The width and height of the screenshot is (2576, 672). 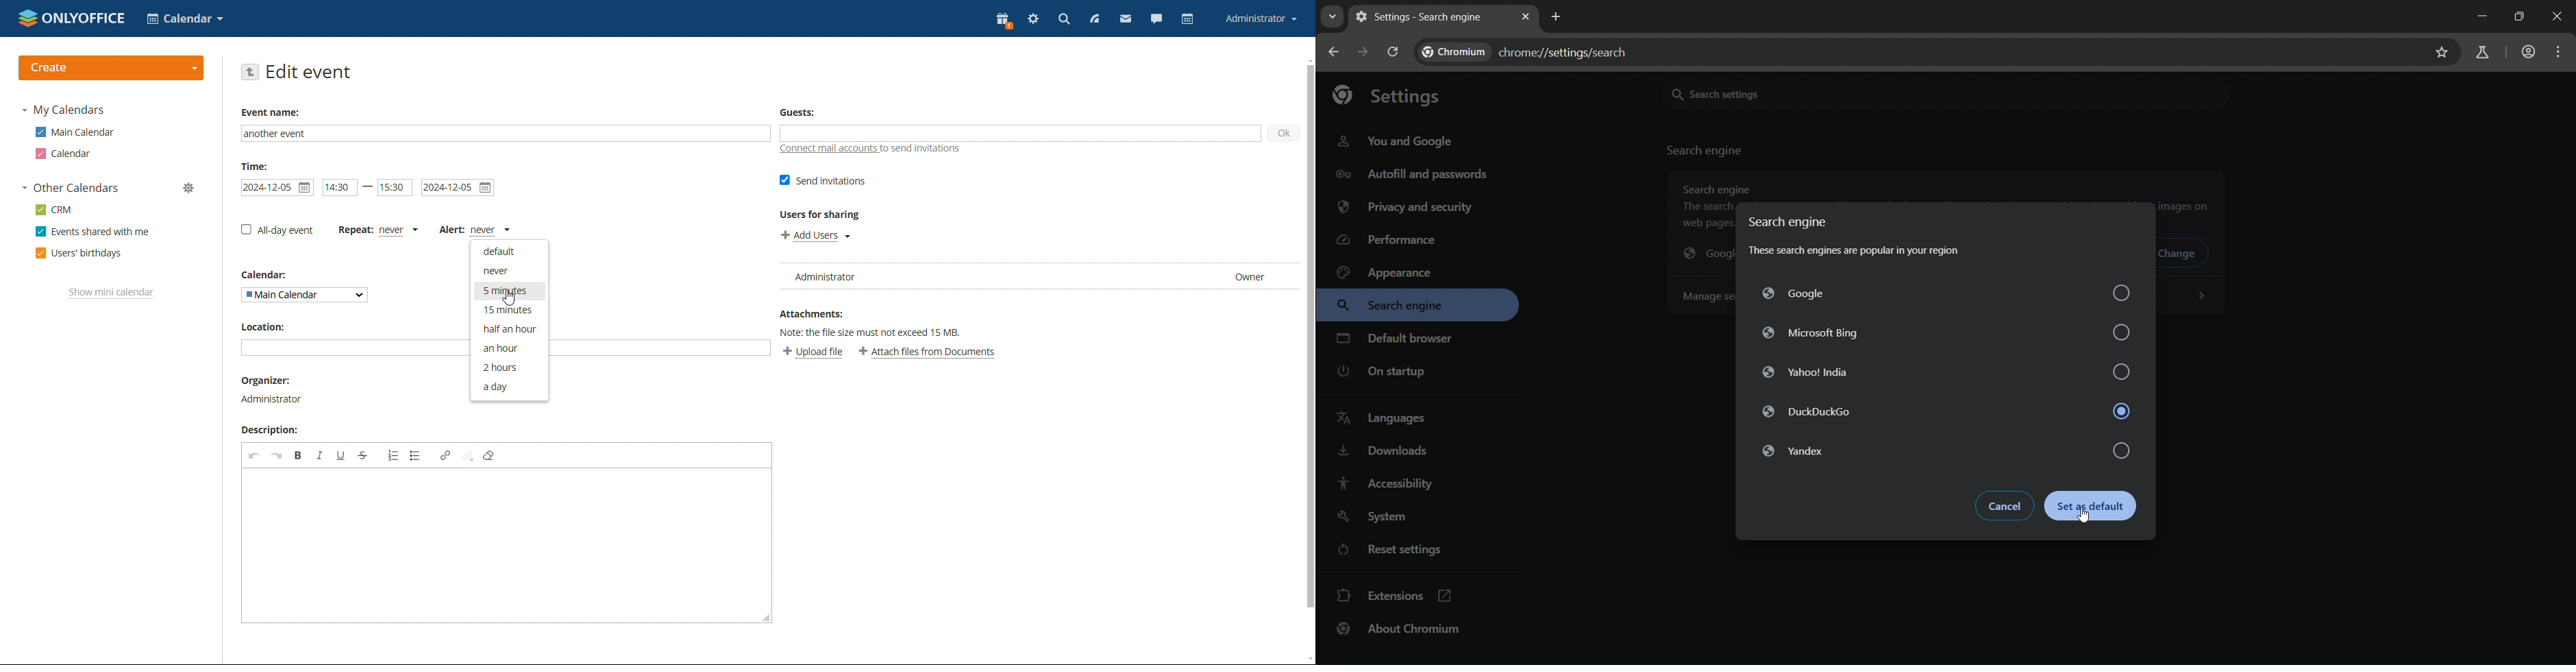 I want to click on search tabs, so click(x=1332, y=19).